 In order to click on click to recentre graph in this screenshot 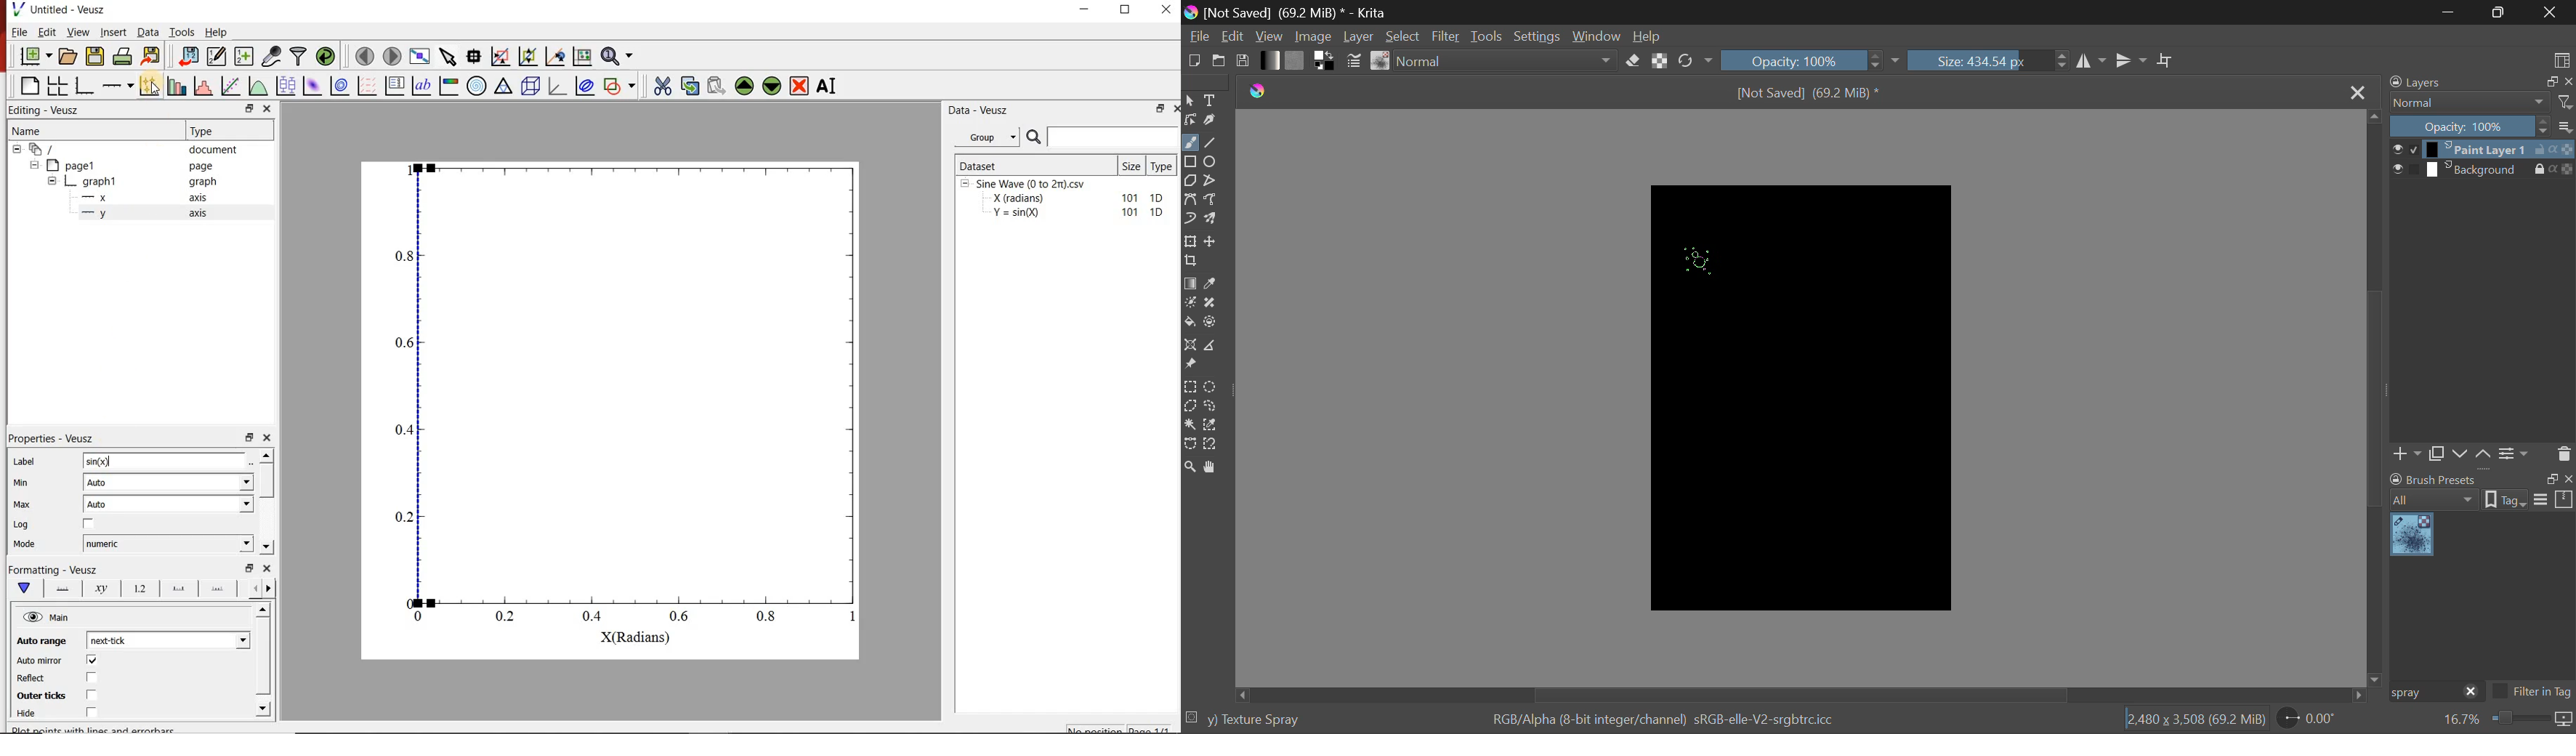, I will do `click(555, 54)`.